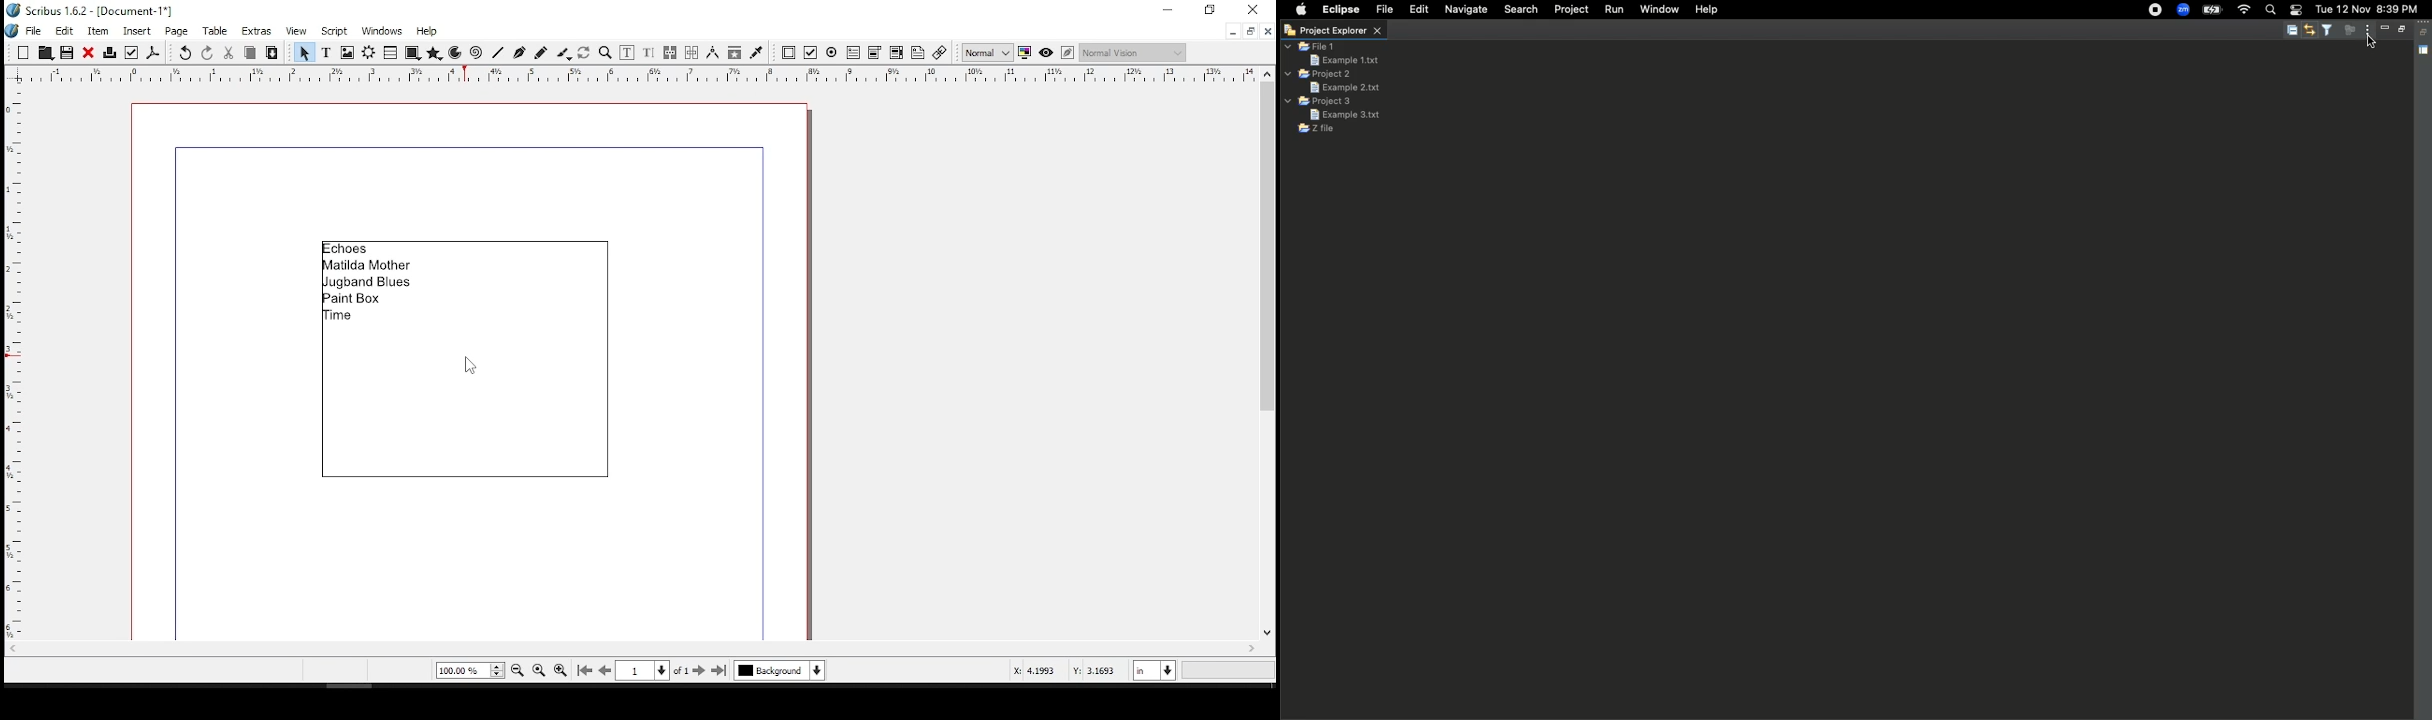 The height and width of the screenshot is (728, 2436). What do you see at coordinates (559, 672) in the screenshot?
I see `zoom in` at bounding box center [559, 672].